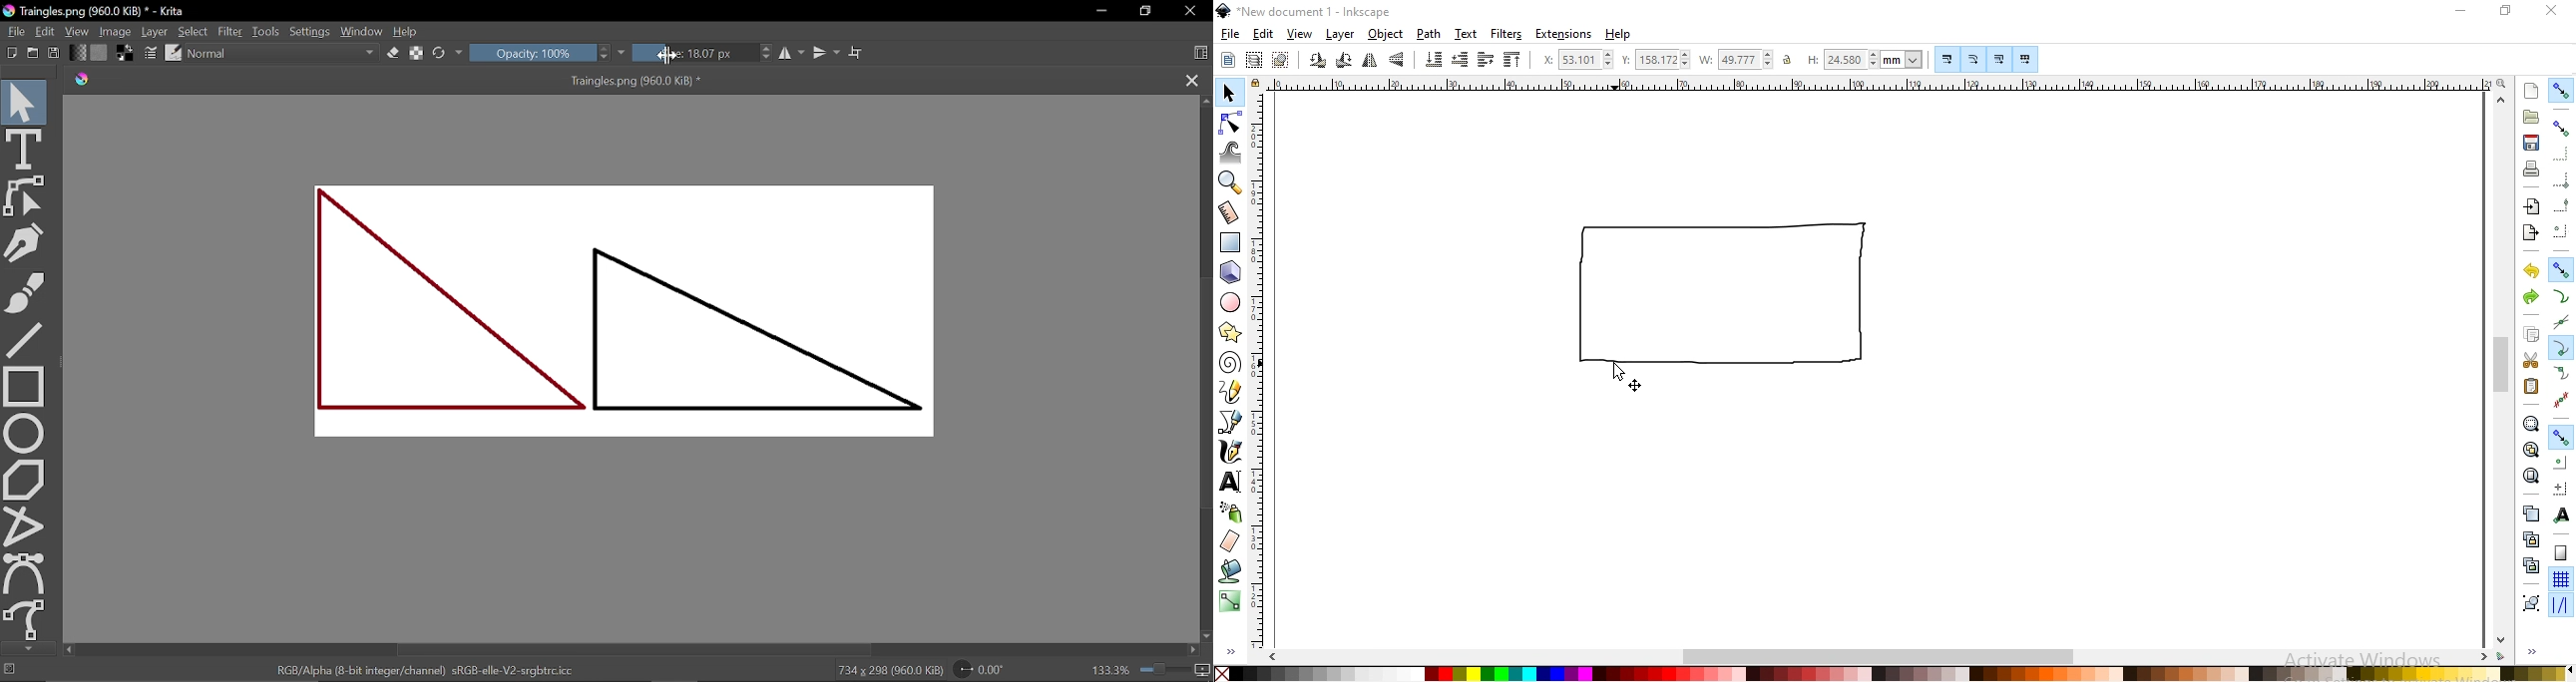  What do you see at coordinates (793, 53) in the screenshot?
I see `Horizontal mirrior tool ` at bounding box center [793, 53].